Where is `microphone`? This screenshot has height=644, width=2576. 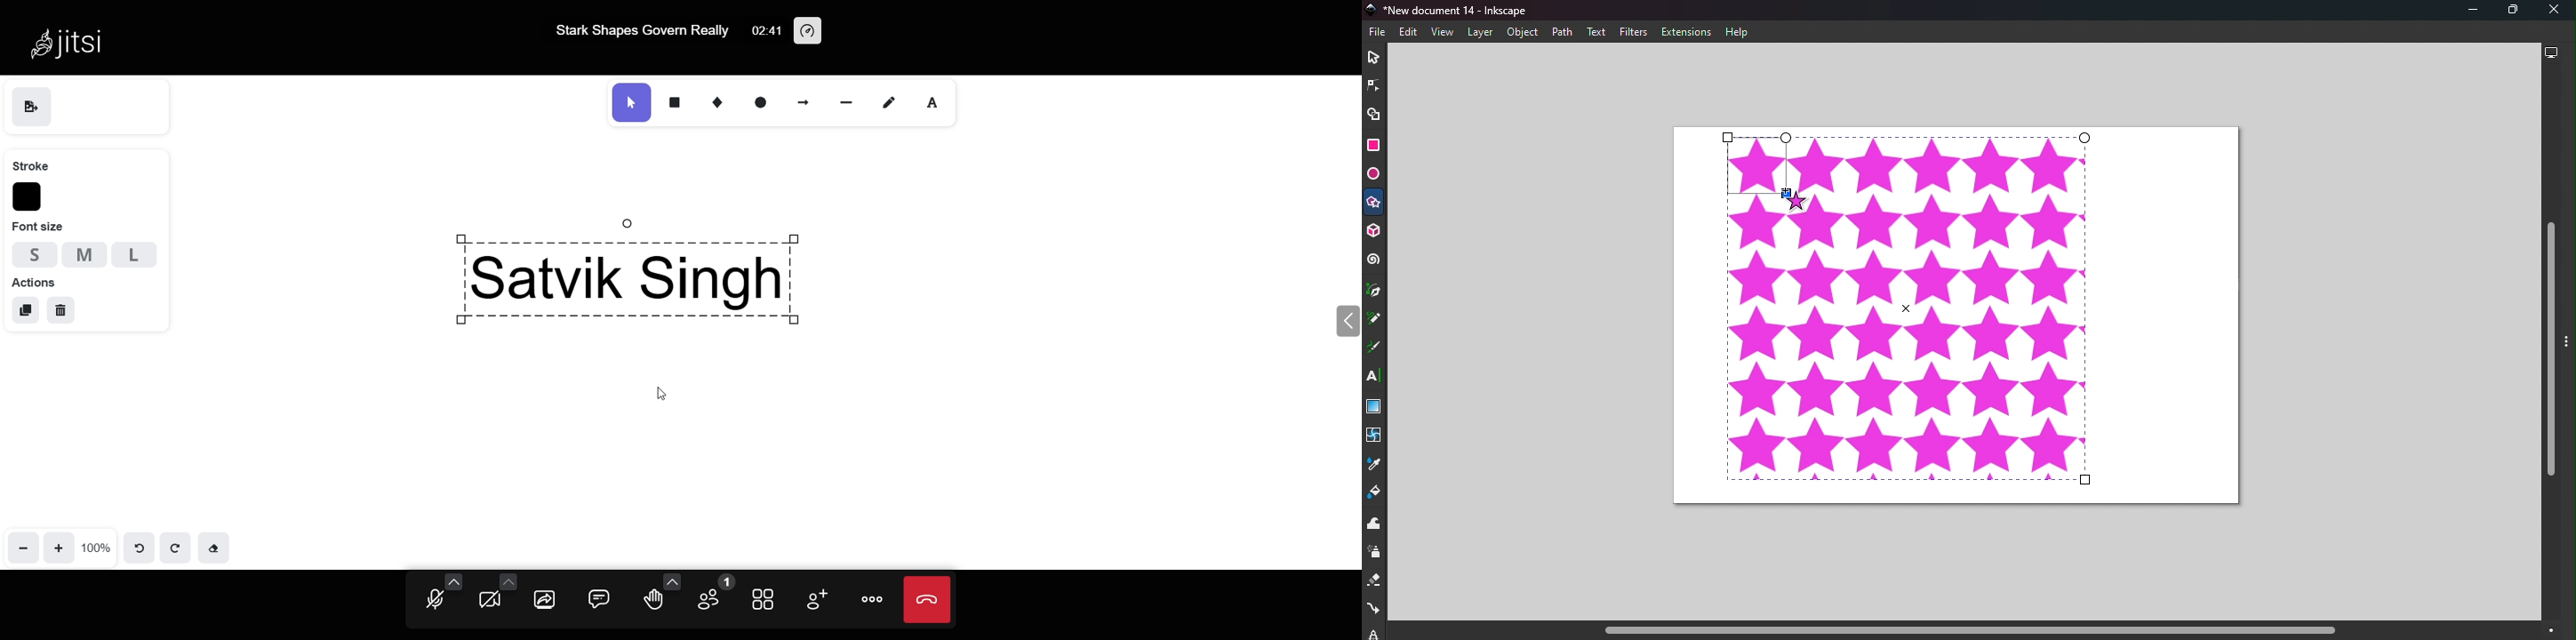 microphone is located at coordinates (434, 601).